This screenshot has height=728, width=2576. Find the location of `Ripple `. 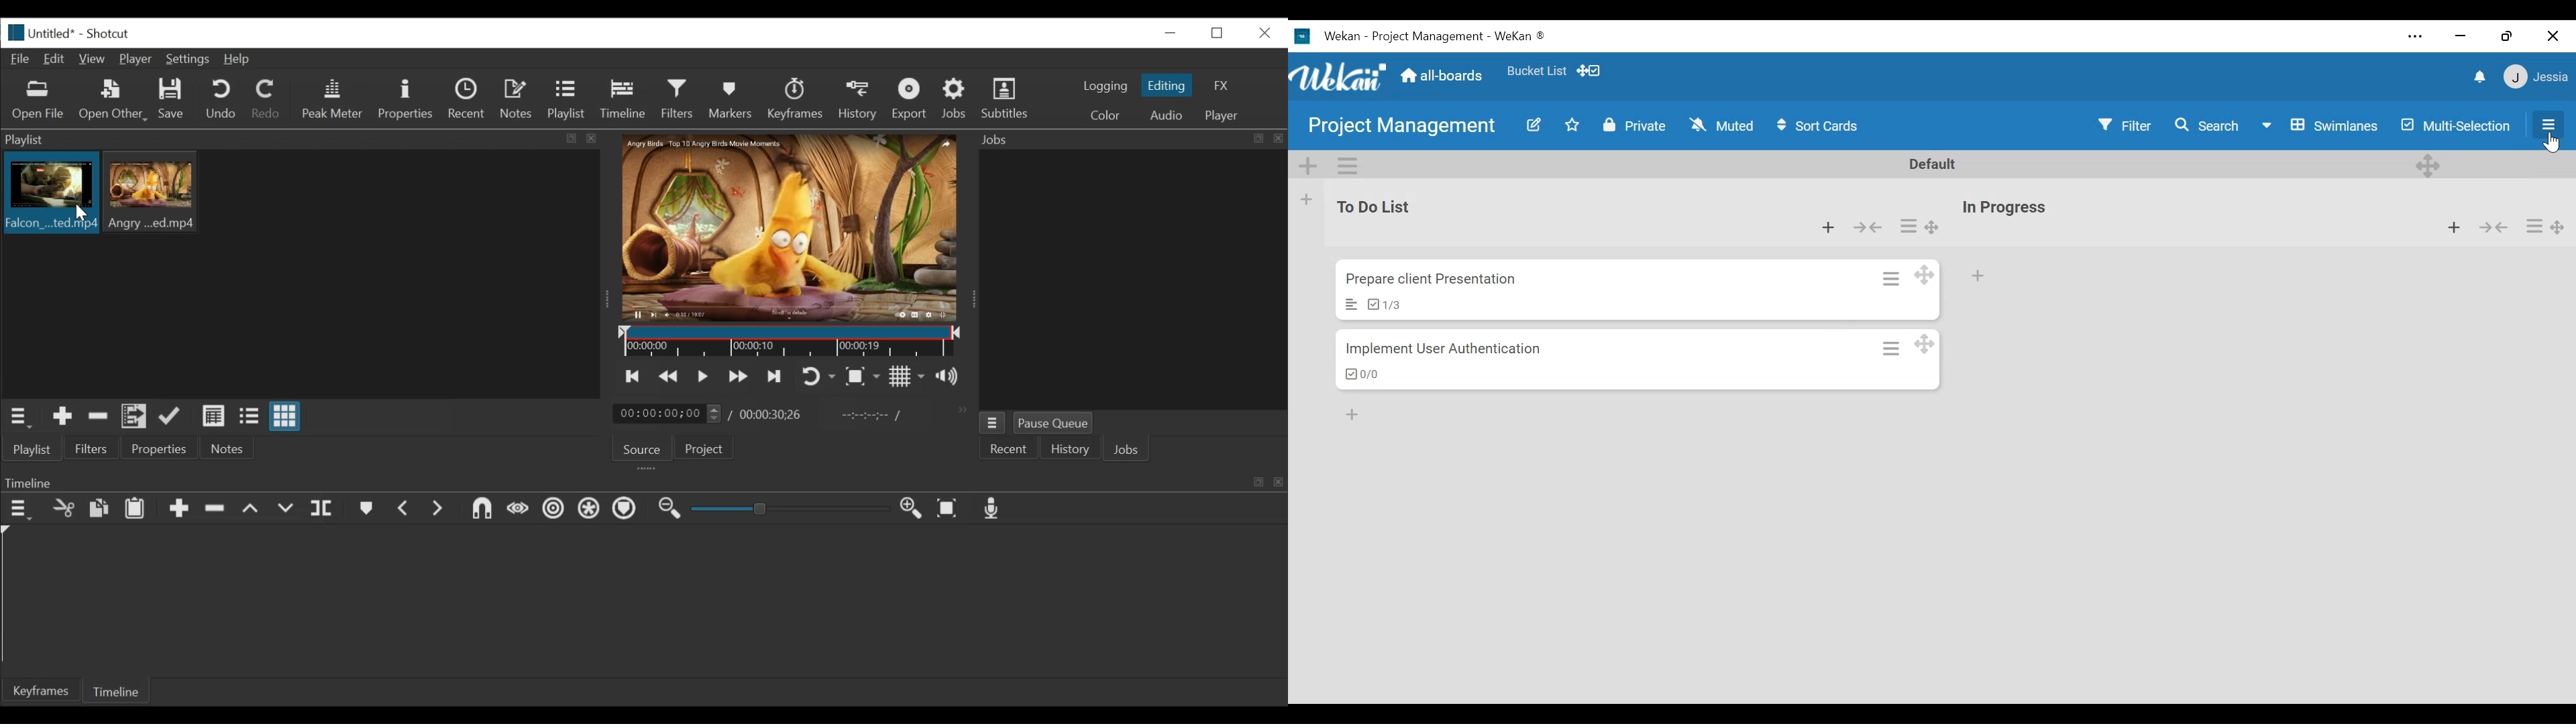

Ripple  is located at coordinates (553, 510).